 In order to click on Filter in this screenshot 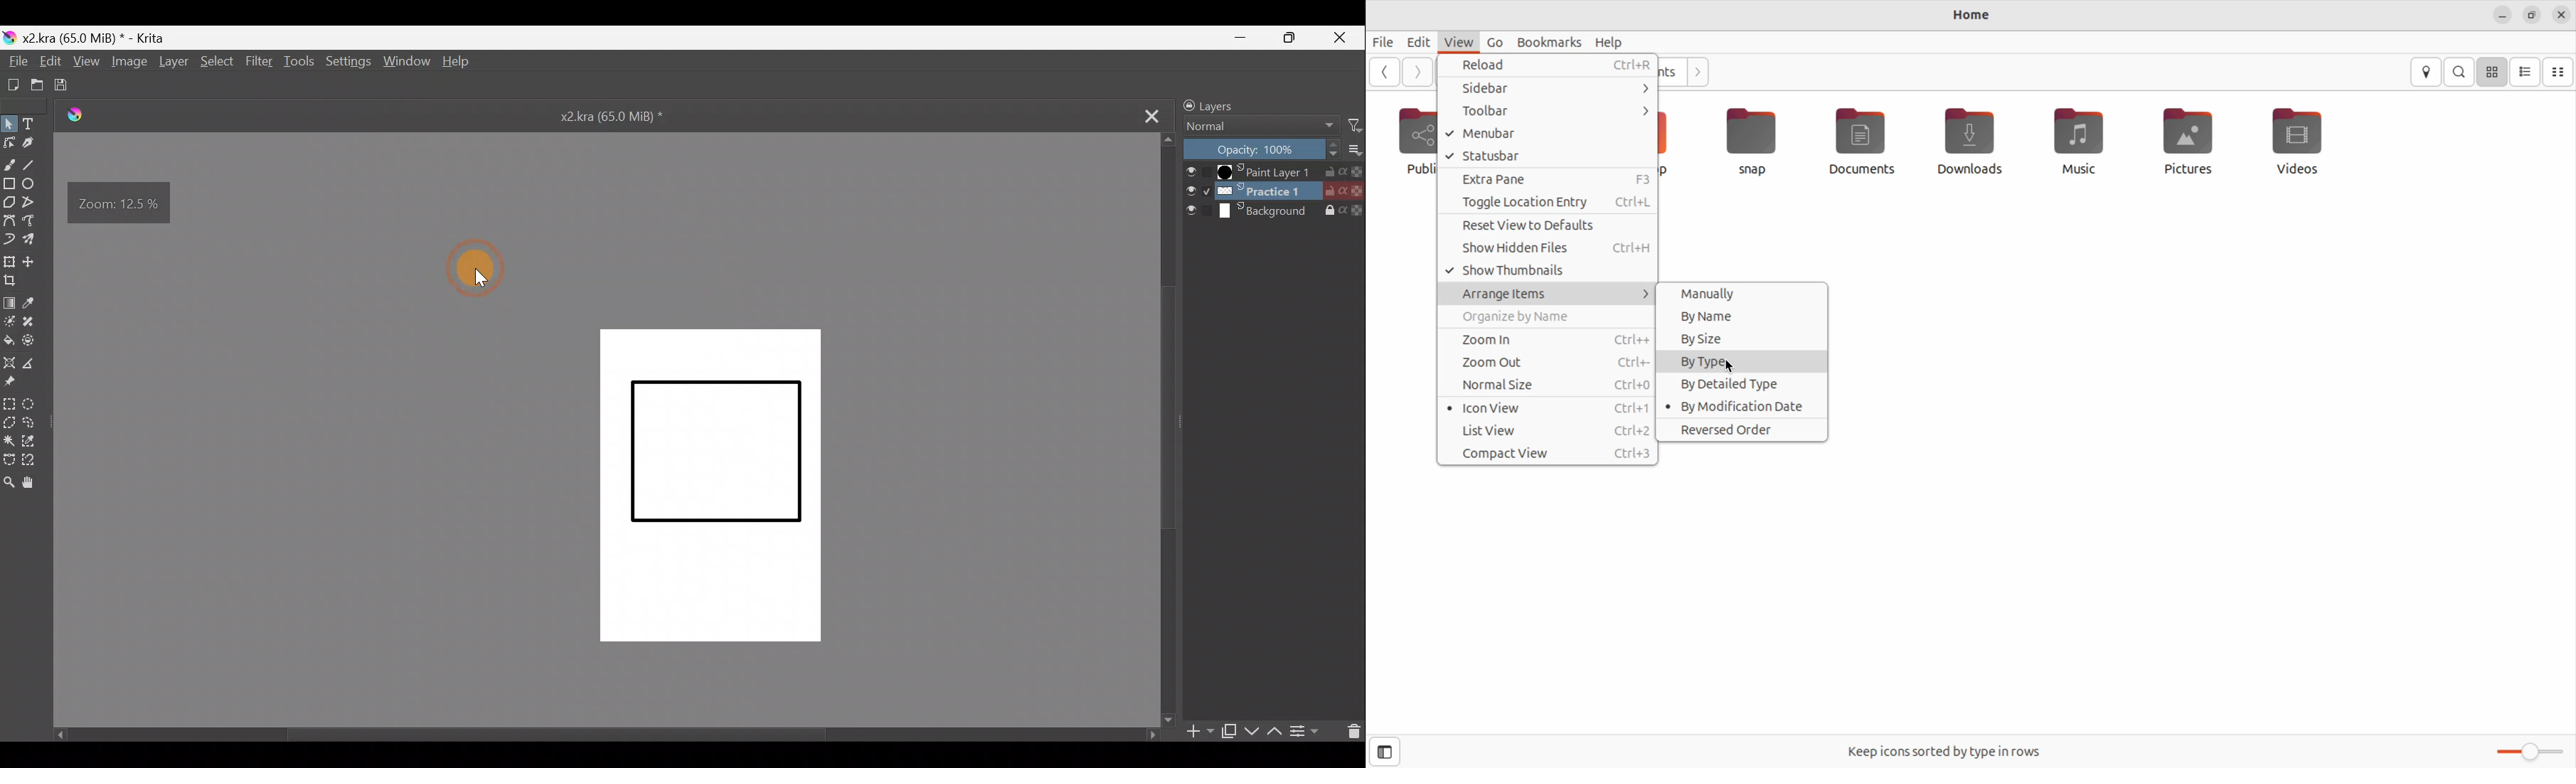, I will do `click(260, 60)`.